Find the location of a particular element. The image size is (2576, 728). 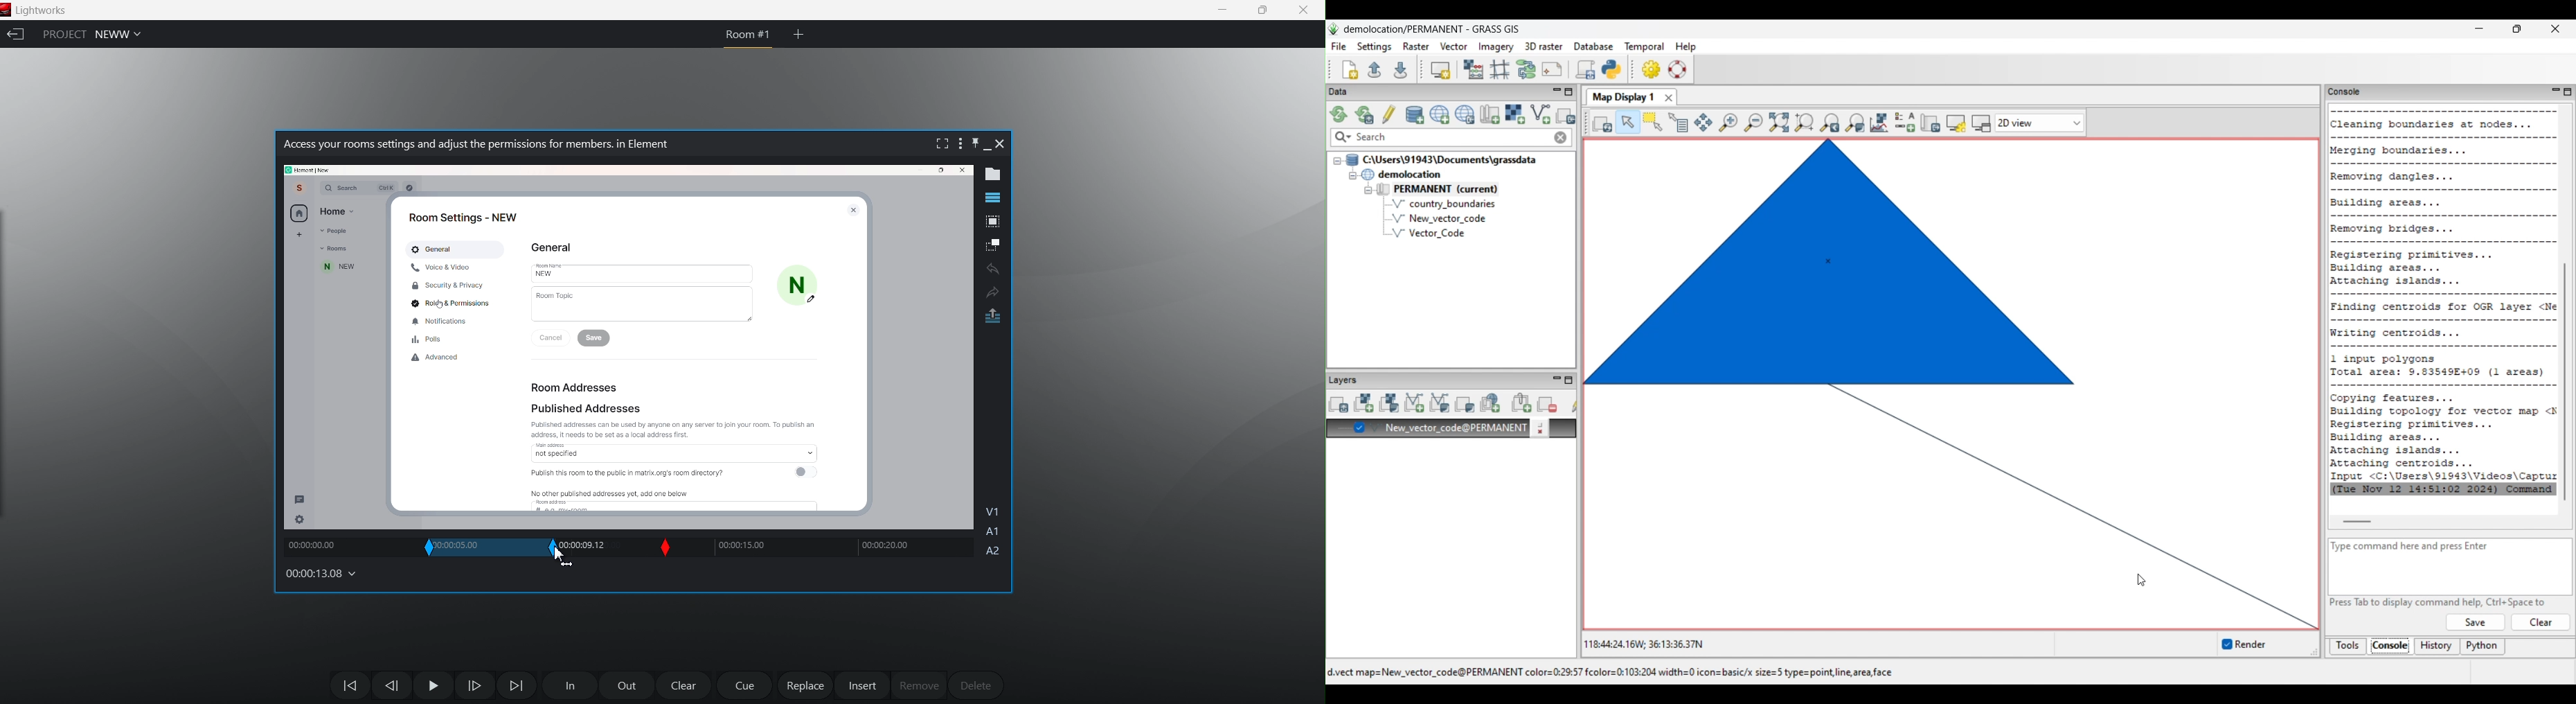

close is located at coordinates (1004, 147).